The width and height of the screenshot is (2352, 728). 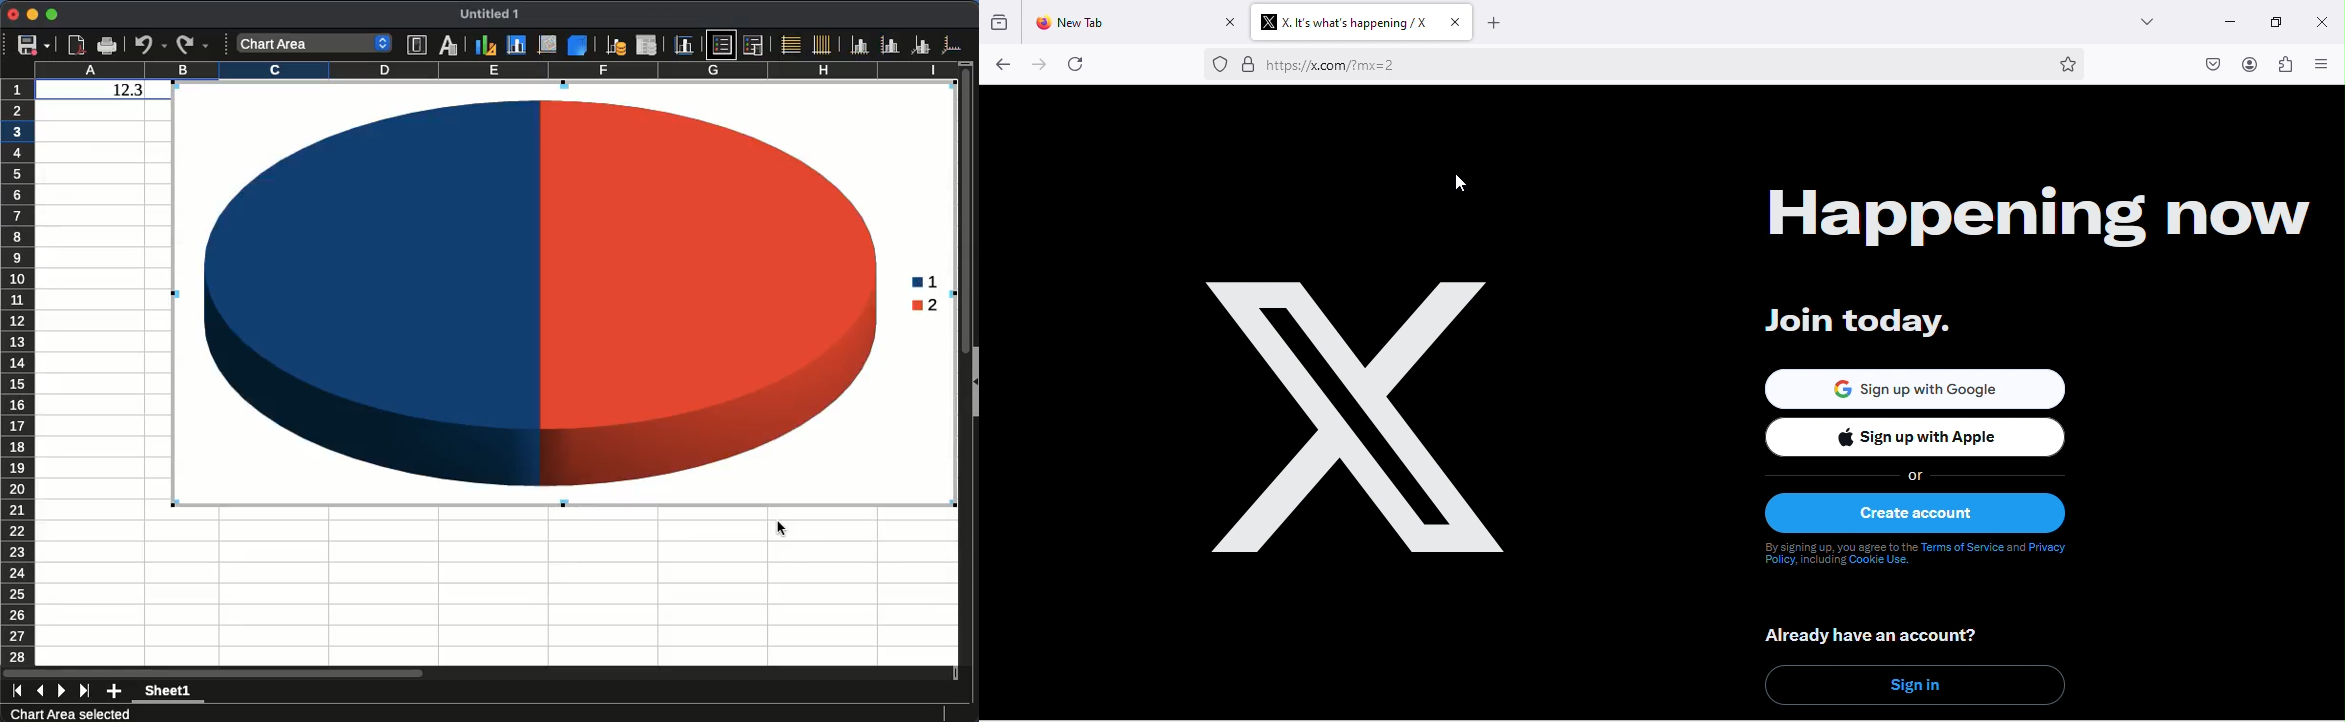 What do you see at coordinates (12, 13) in the screenshot?
I see `close` at bounding box center [12, 13].